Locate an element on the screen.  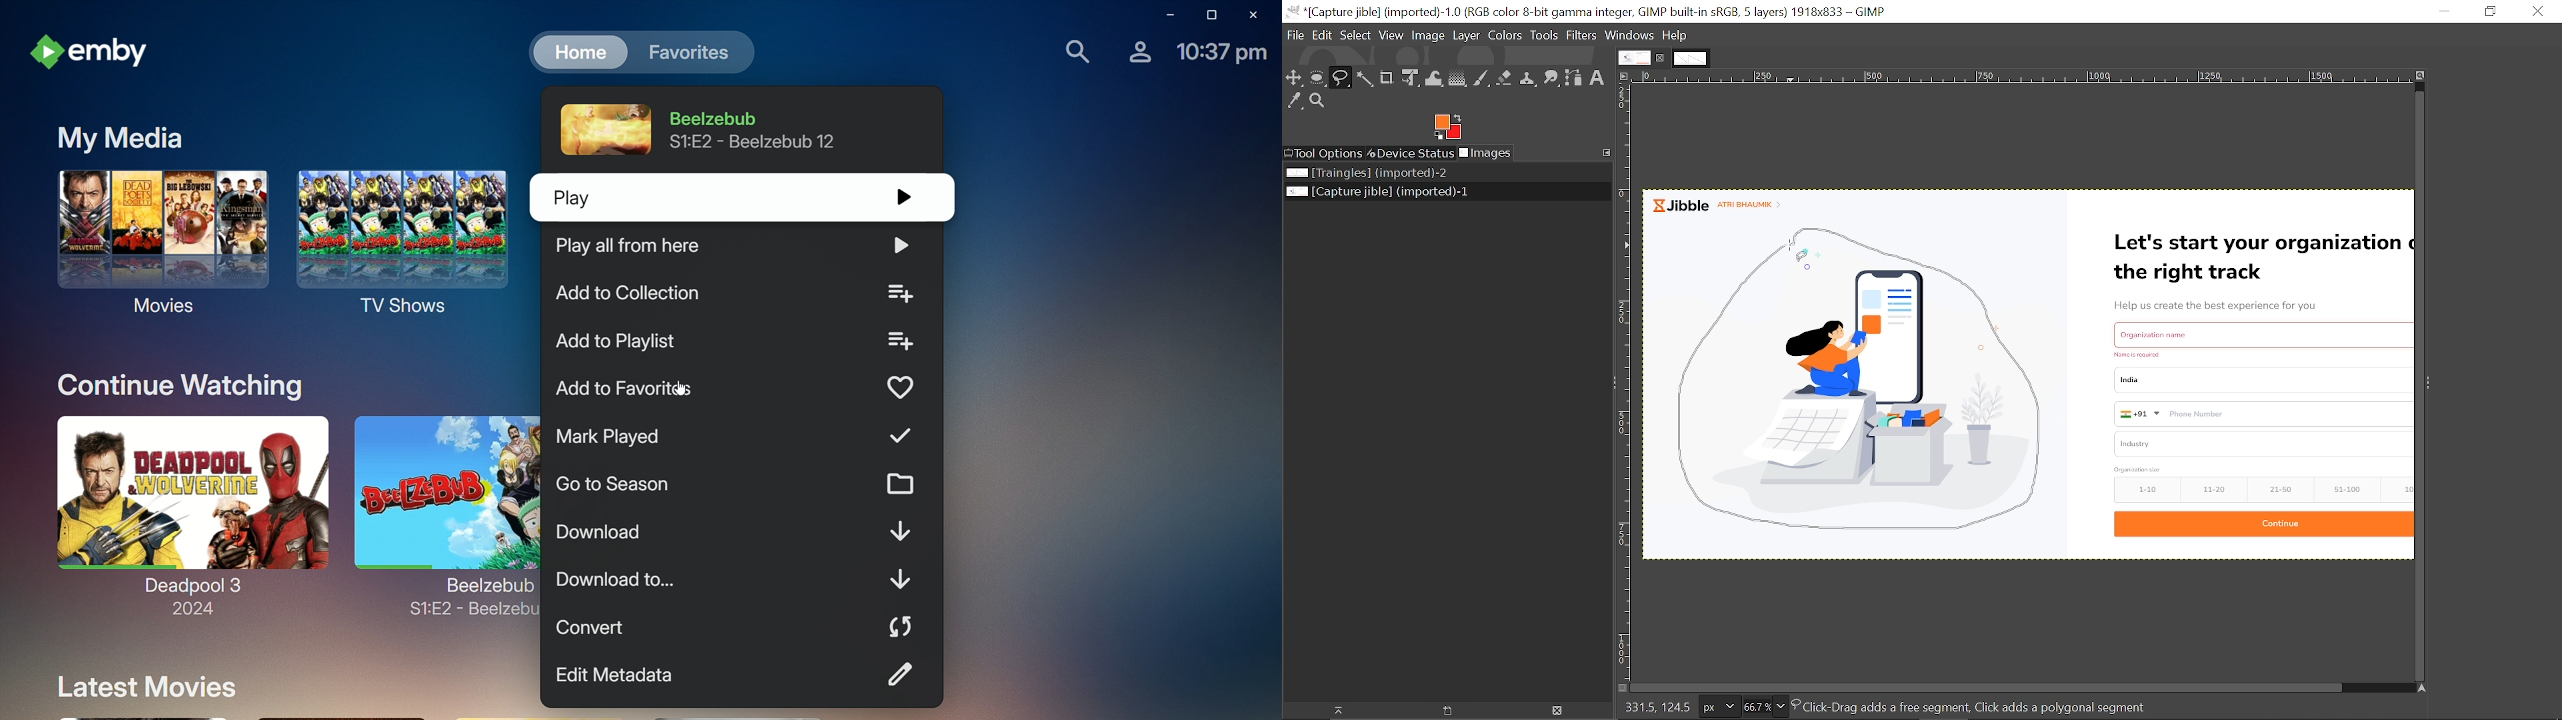
Ellipse select tool is located at coordinates (1318, 79).